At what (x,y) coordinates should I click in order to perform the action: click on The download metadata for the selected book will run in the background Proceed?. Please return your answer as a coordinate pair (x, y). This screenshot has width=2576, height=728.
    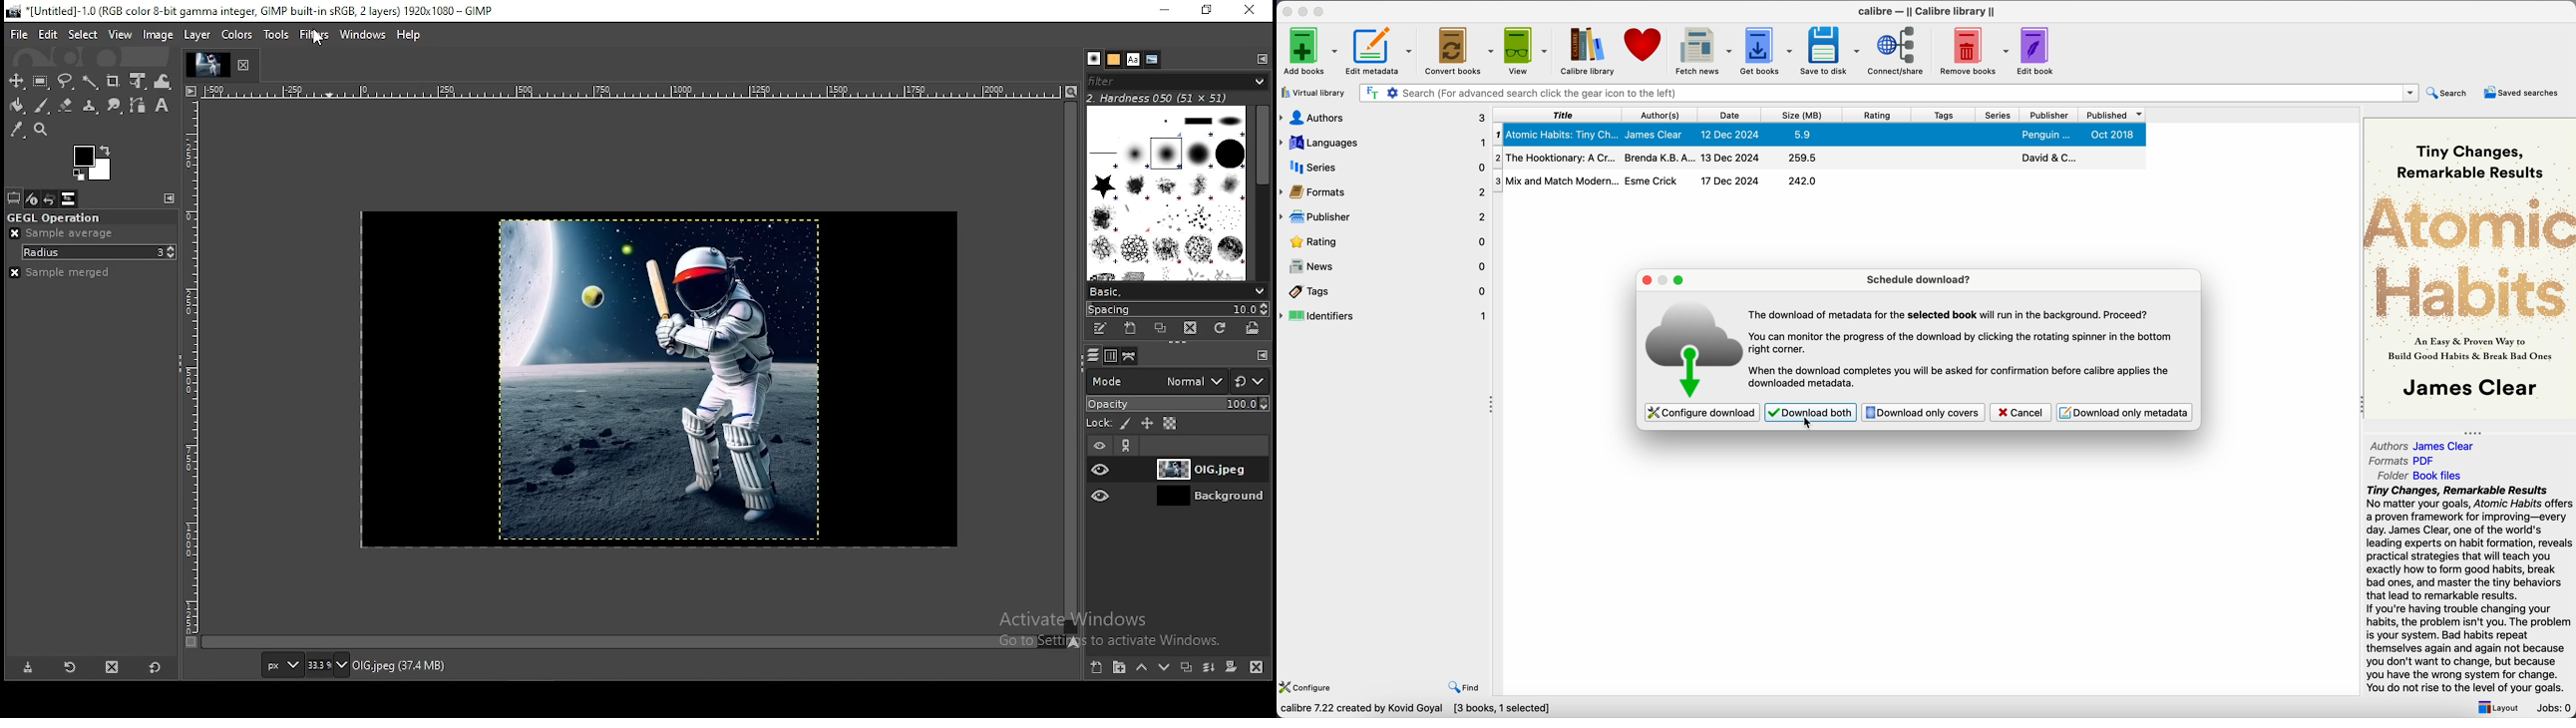
    Looking at the image, I should click on (1953, 315).